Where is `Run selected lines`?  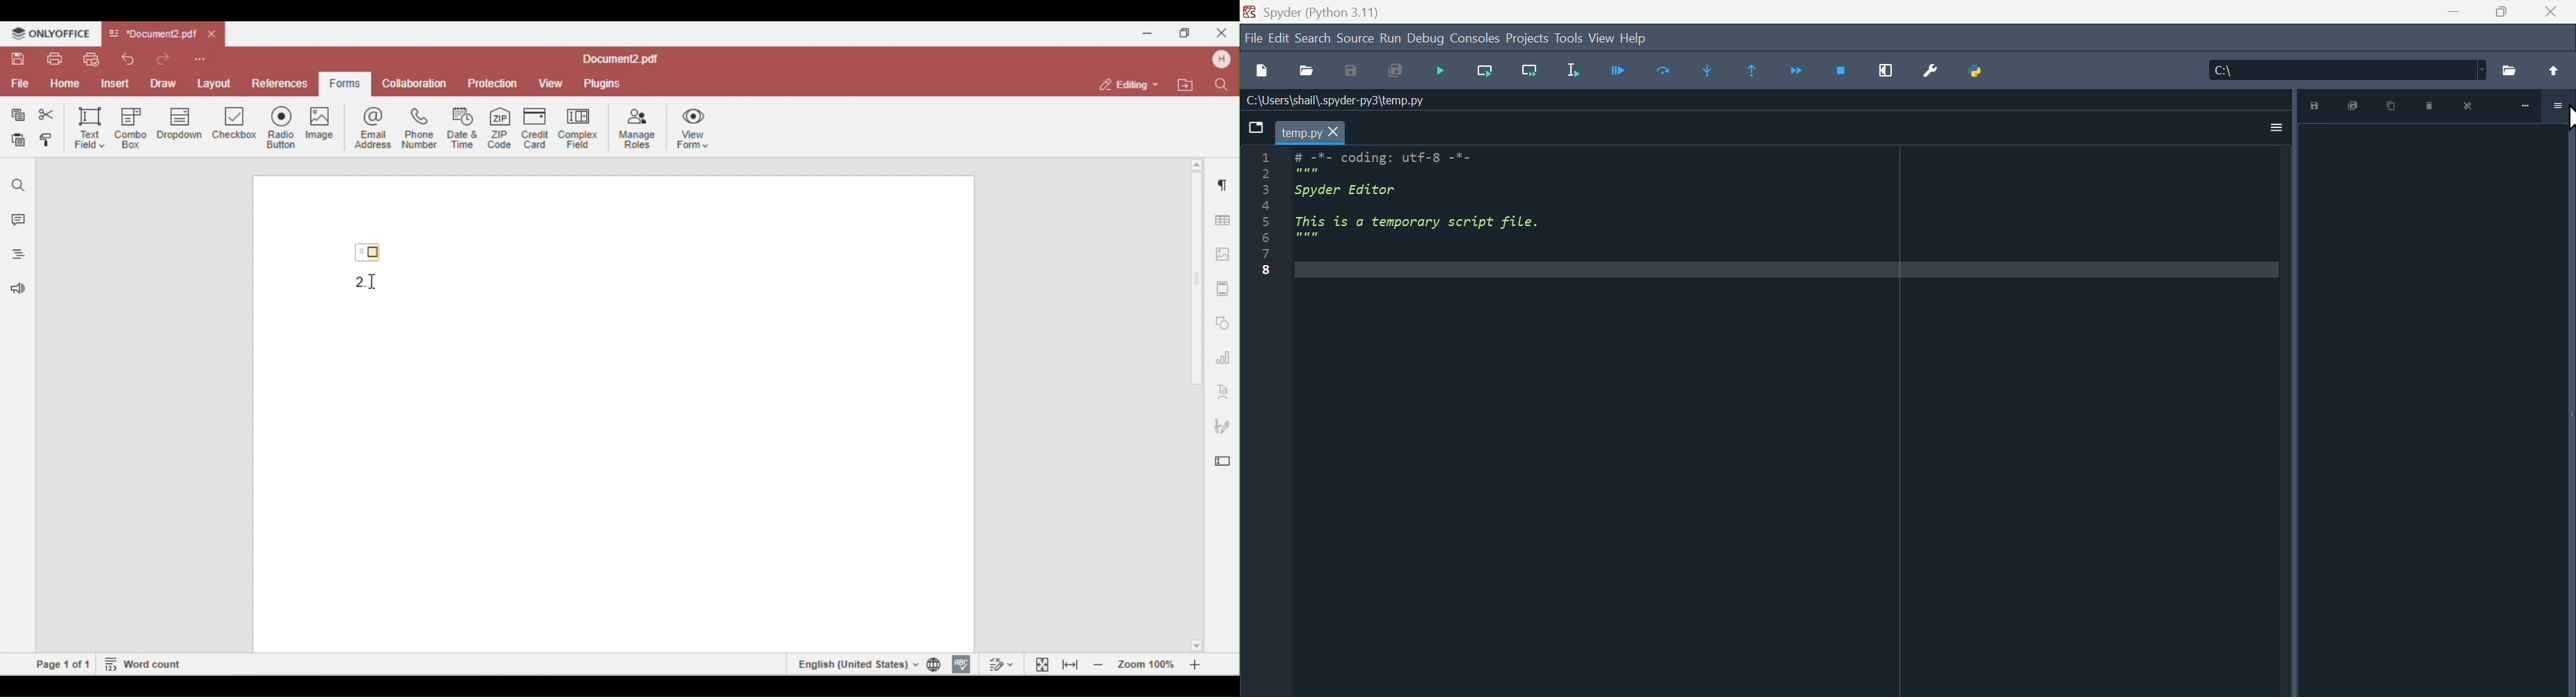
Run selected lines is located at coordinates (1668, 71).